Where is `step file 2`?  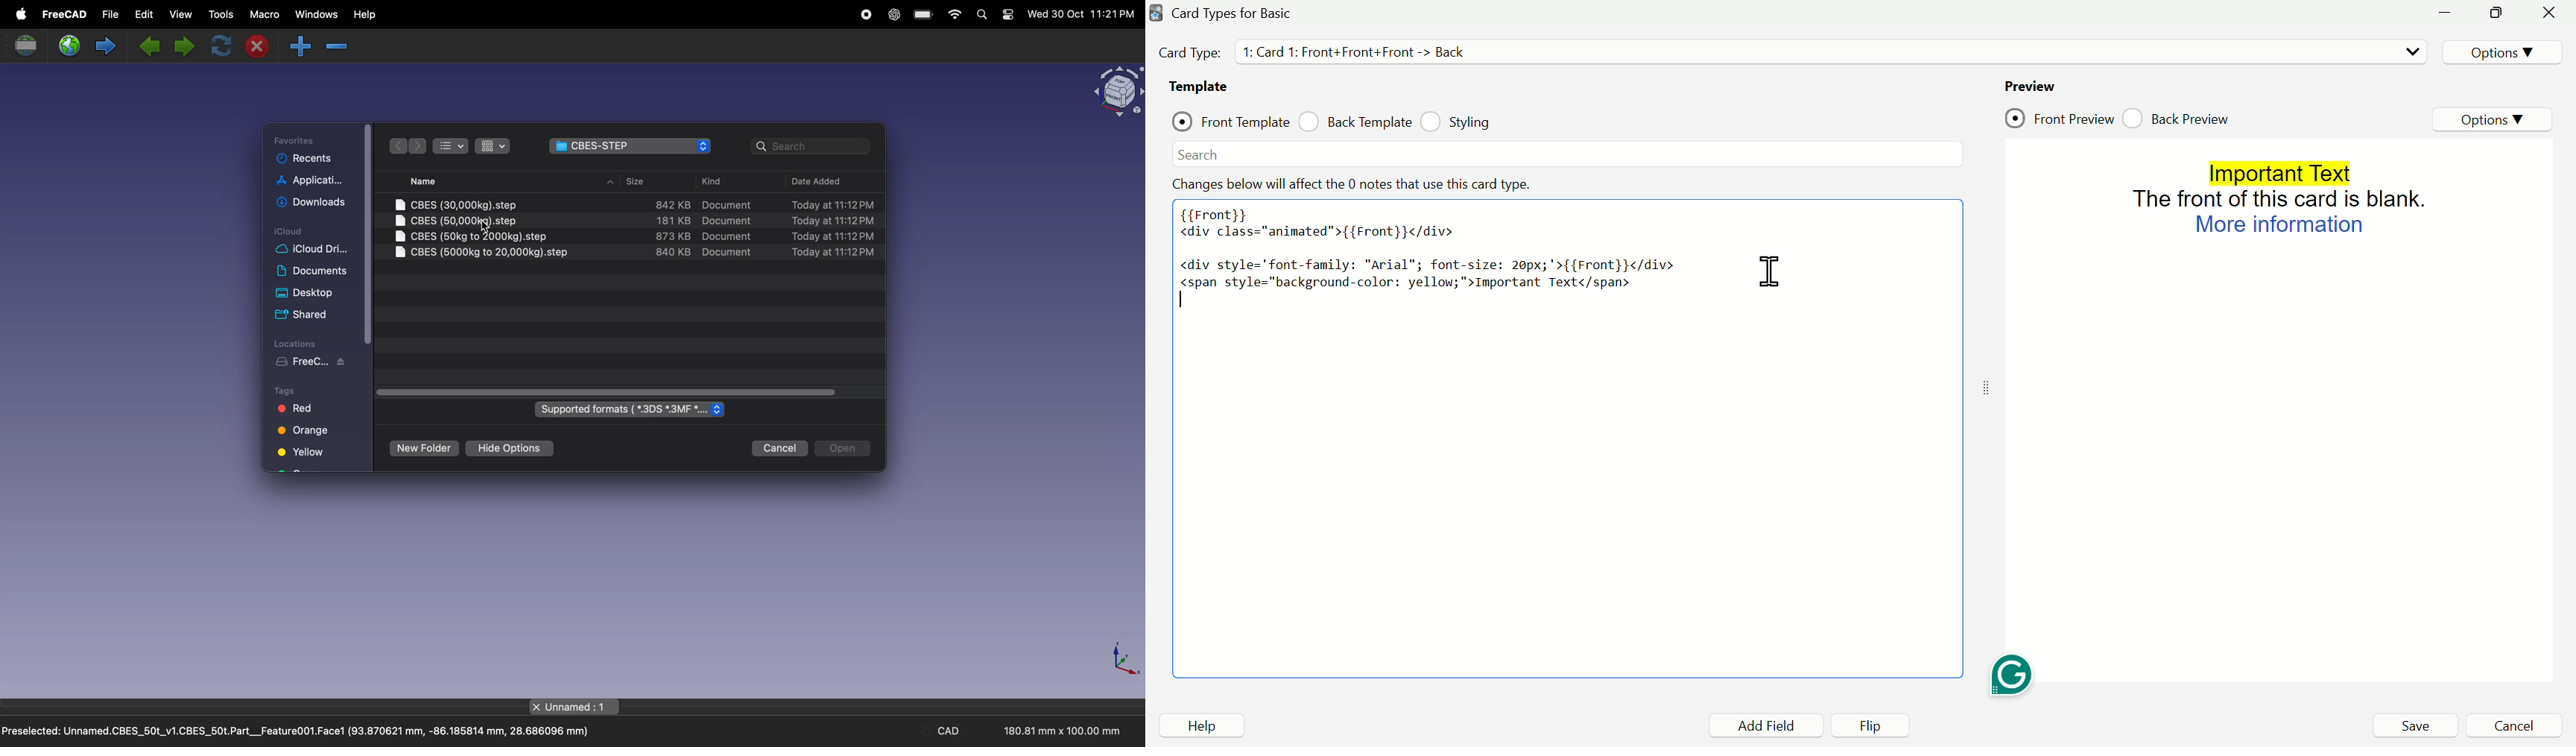 step file 2 is located at coordinates (633, 221).